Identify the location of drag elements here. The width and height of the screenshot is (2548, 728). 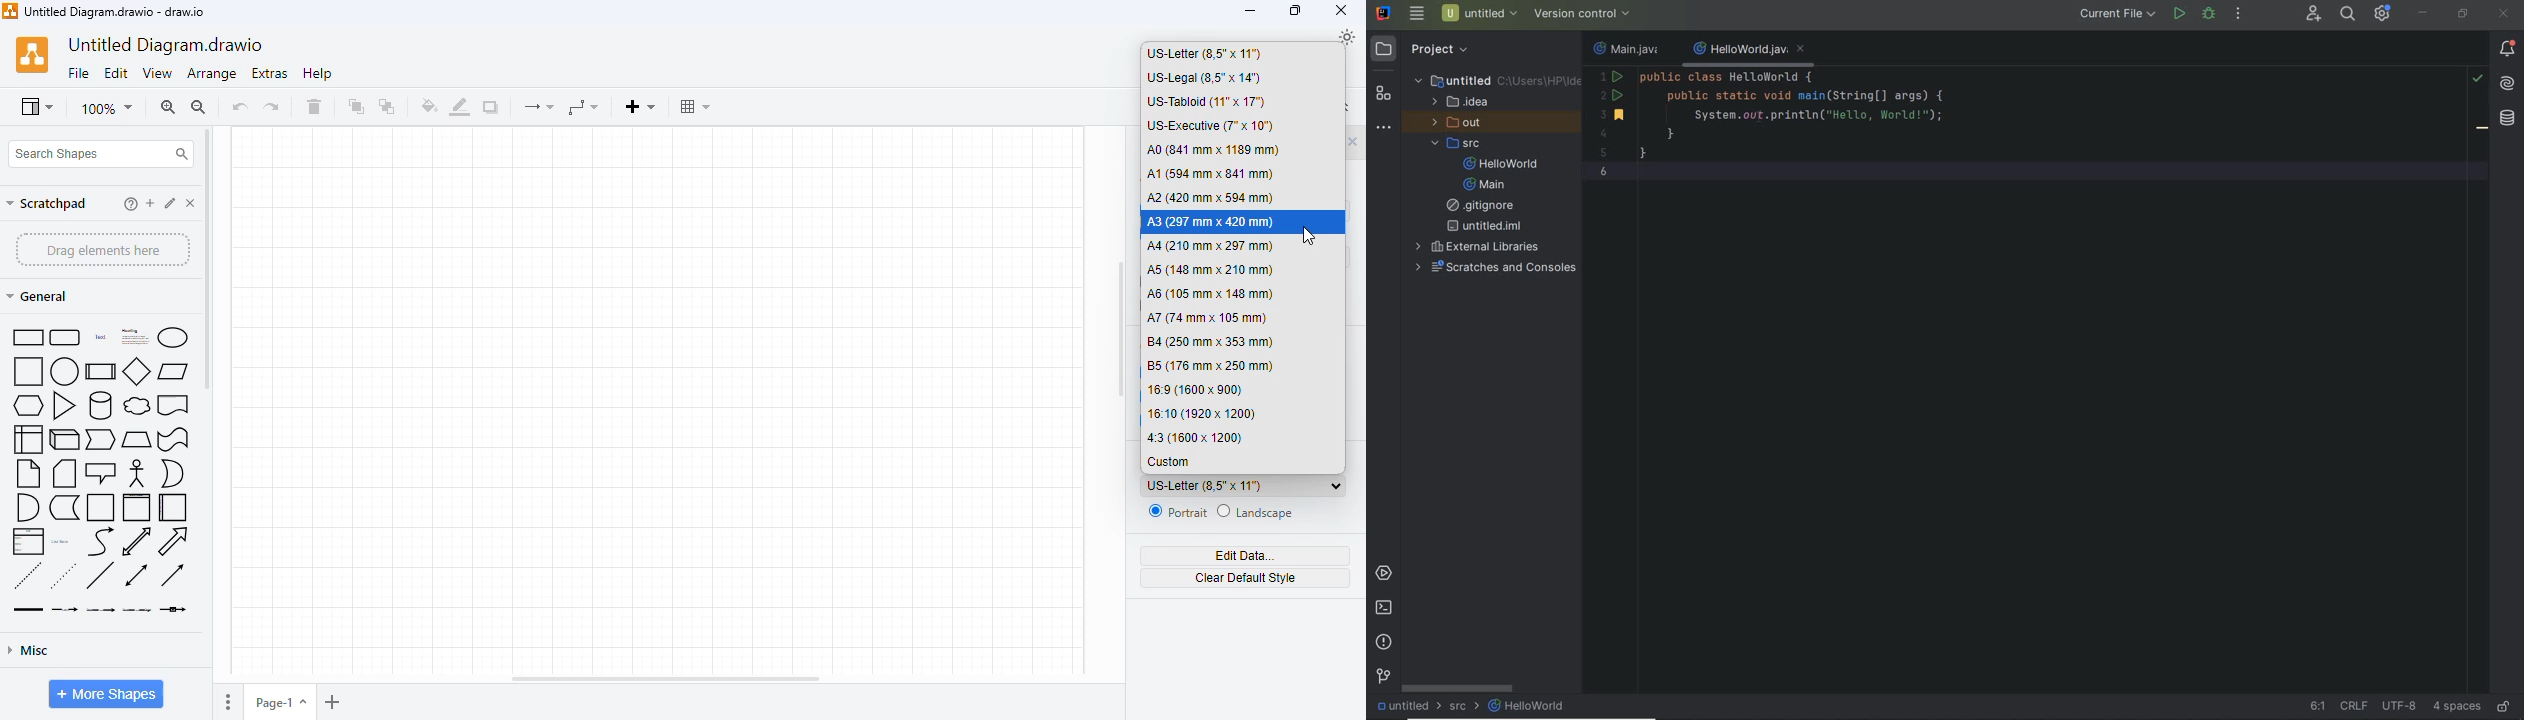
(102, 249).